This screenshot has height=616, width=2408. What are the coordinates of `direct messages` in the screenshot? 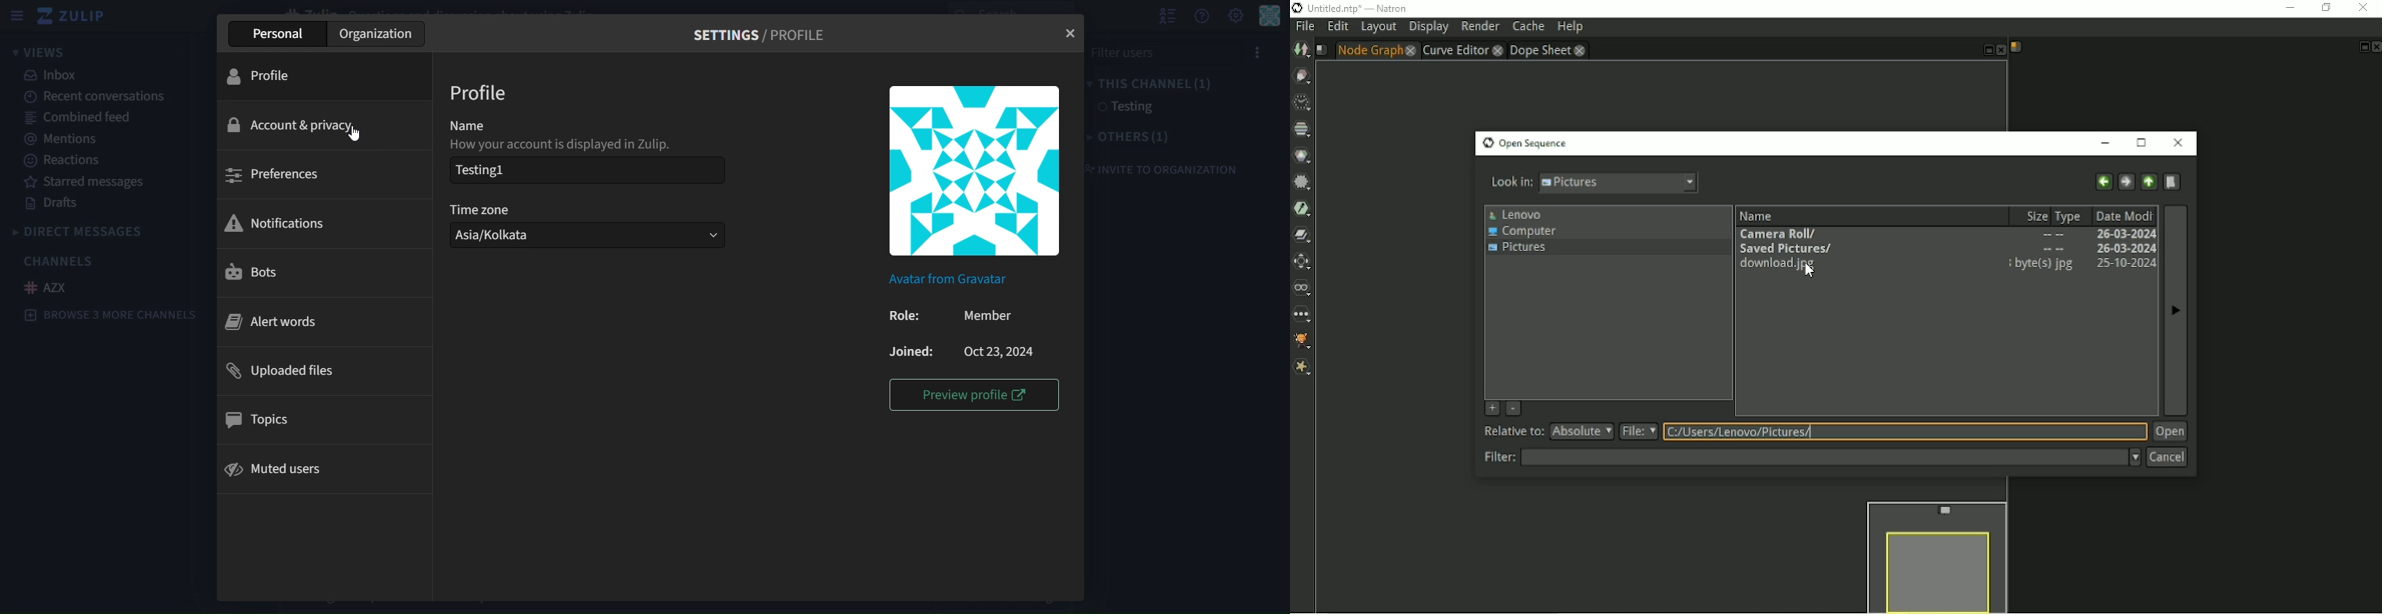 It's located at (97, 230).